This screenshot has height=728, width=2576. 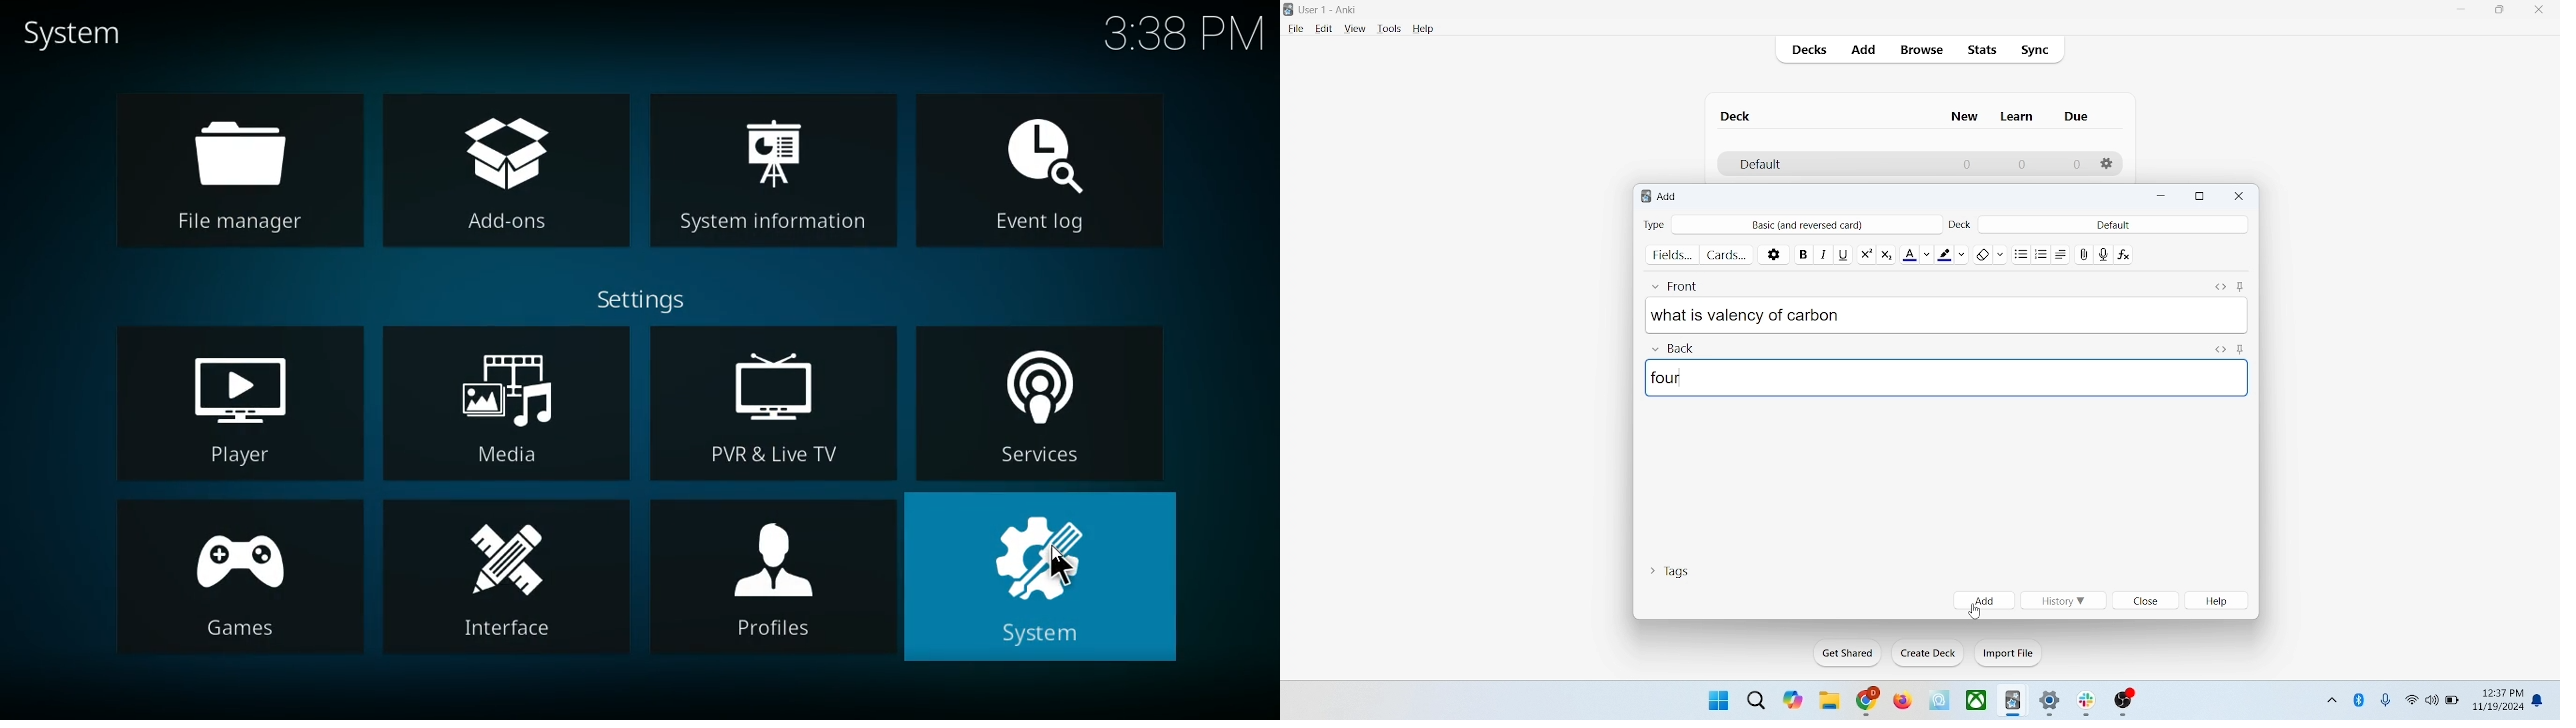 What do you see at coordinates (1802, 252) in the screenshot?
I see `bold` at bounding box center [1802, 252].